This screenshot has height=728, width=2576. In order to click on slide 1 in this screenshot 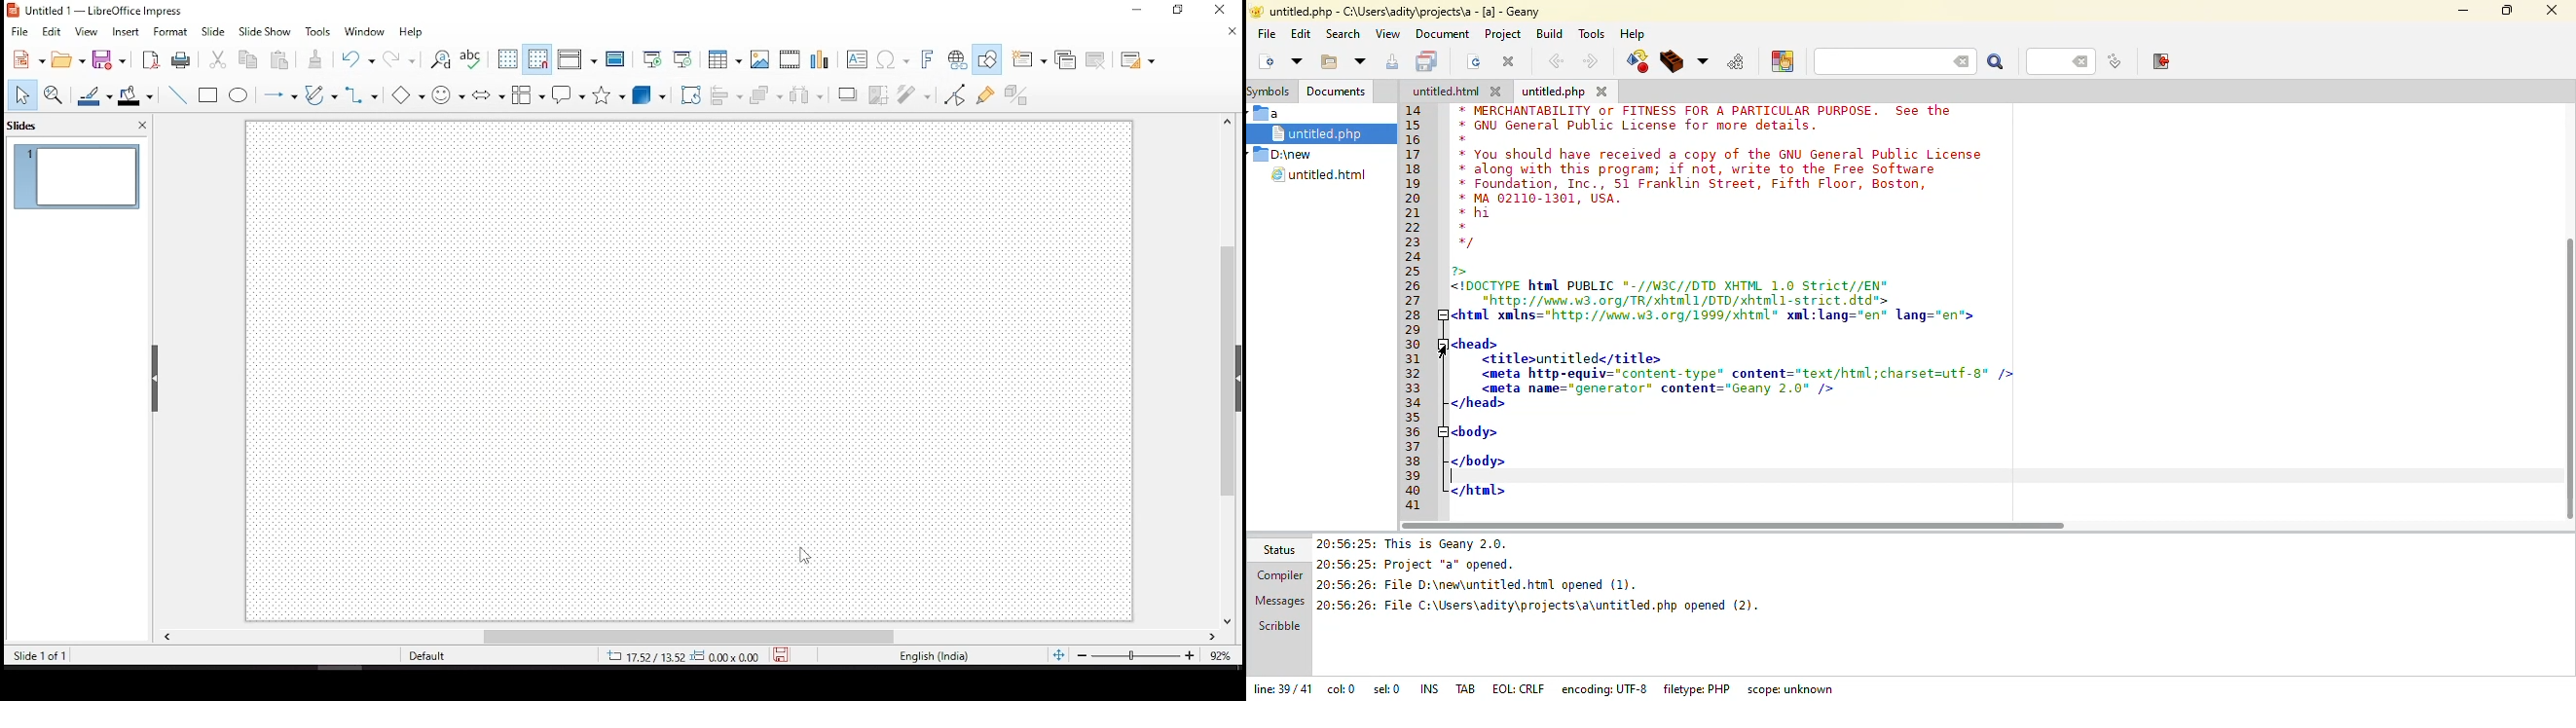, I will do `click(77, 176)`.